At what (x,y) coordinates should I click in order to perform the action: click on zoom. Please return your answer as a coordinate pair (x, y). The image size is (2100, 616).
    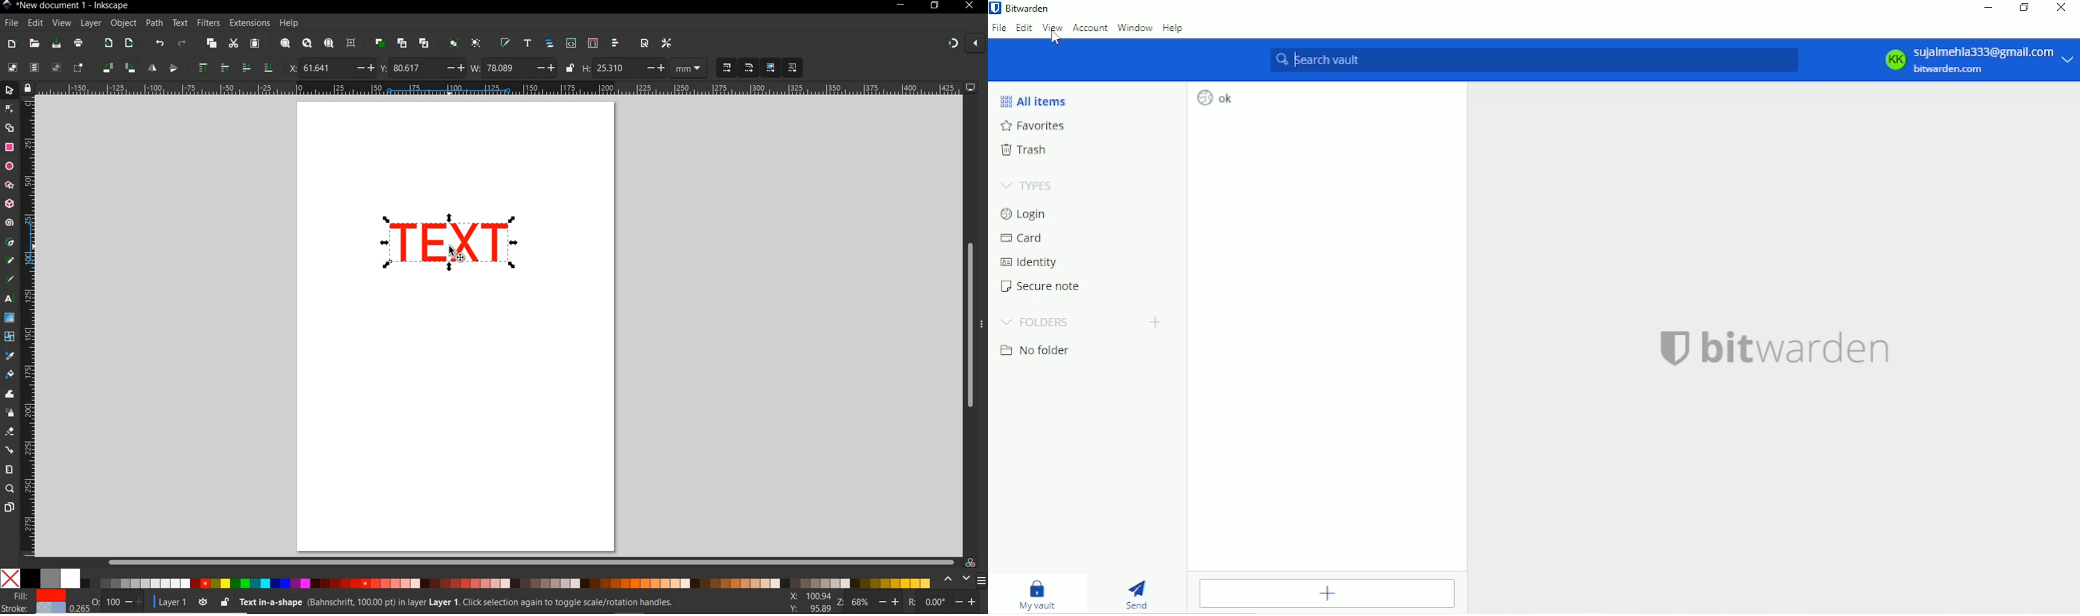
    Looking at the image, I should click on (866, 602).